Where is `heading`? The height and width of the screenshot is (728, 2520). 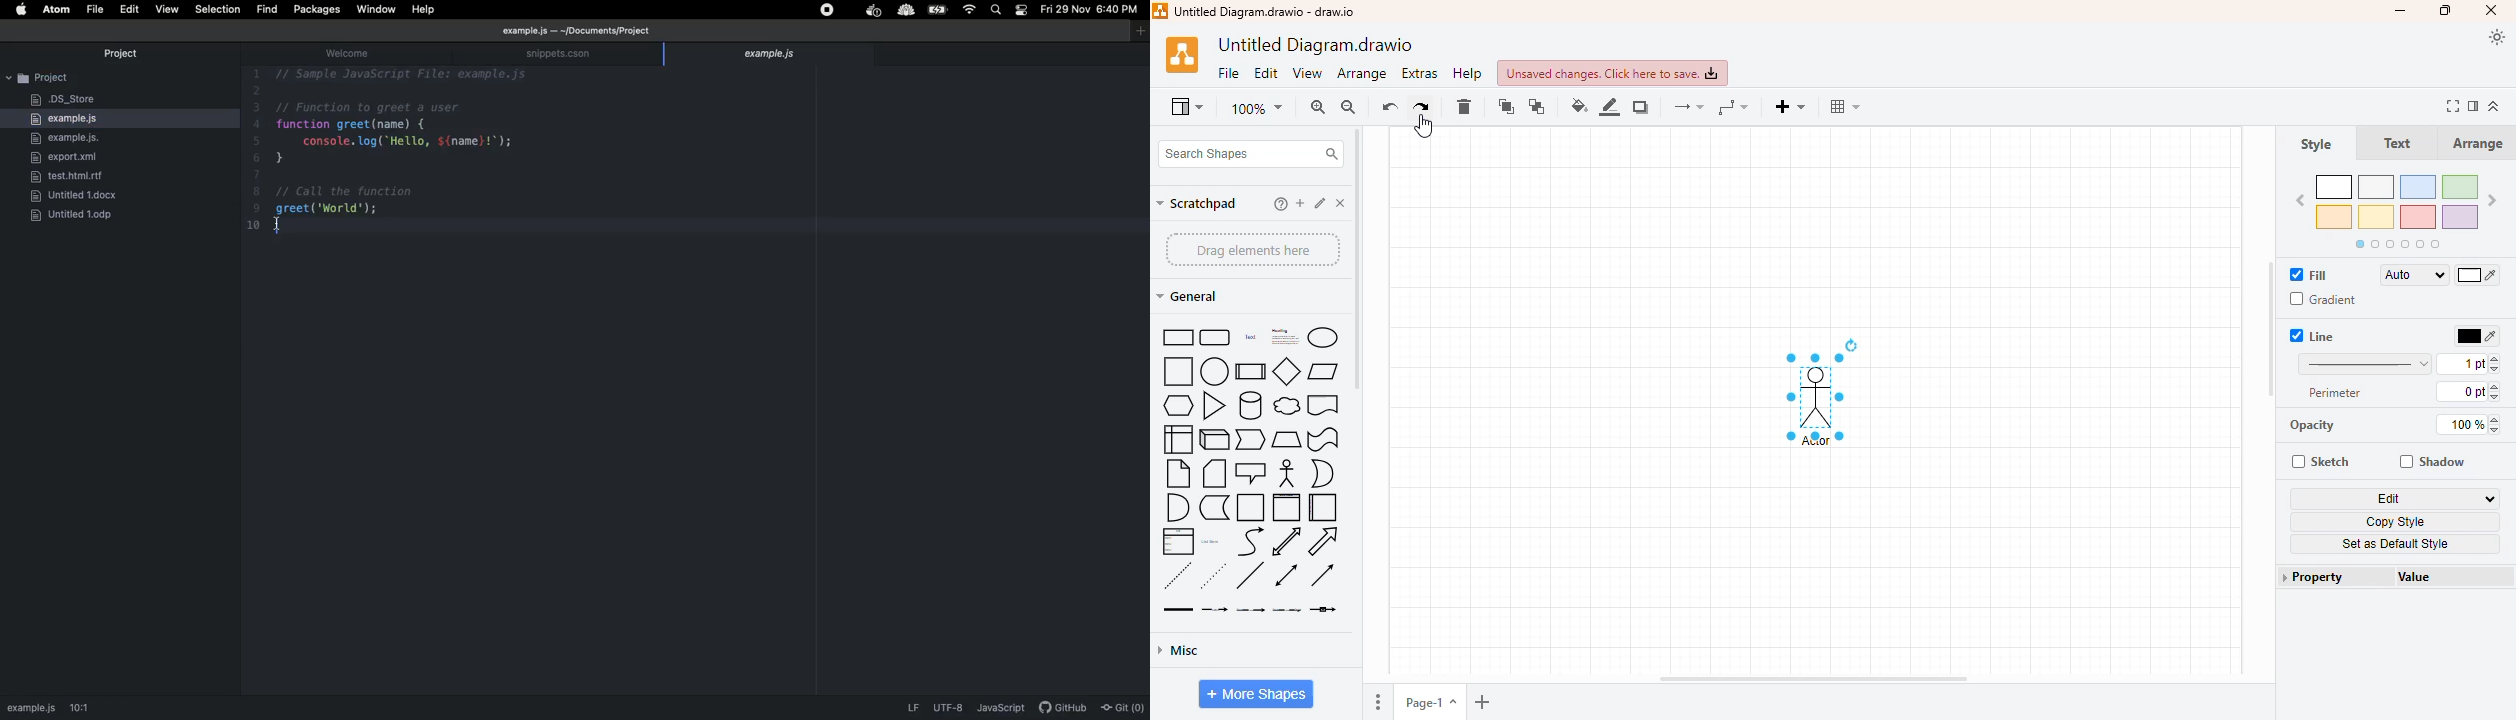 heading is located at coordinates (1283, 336).